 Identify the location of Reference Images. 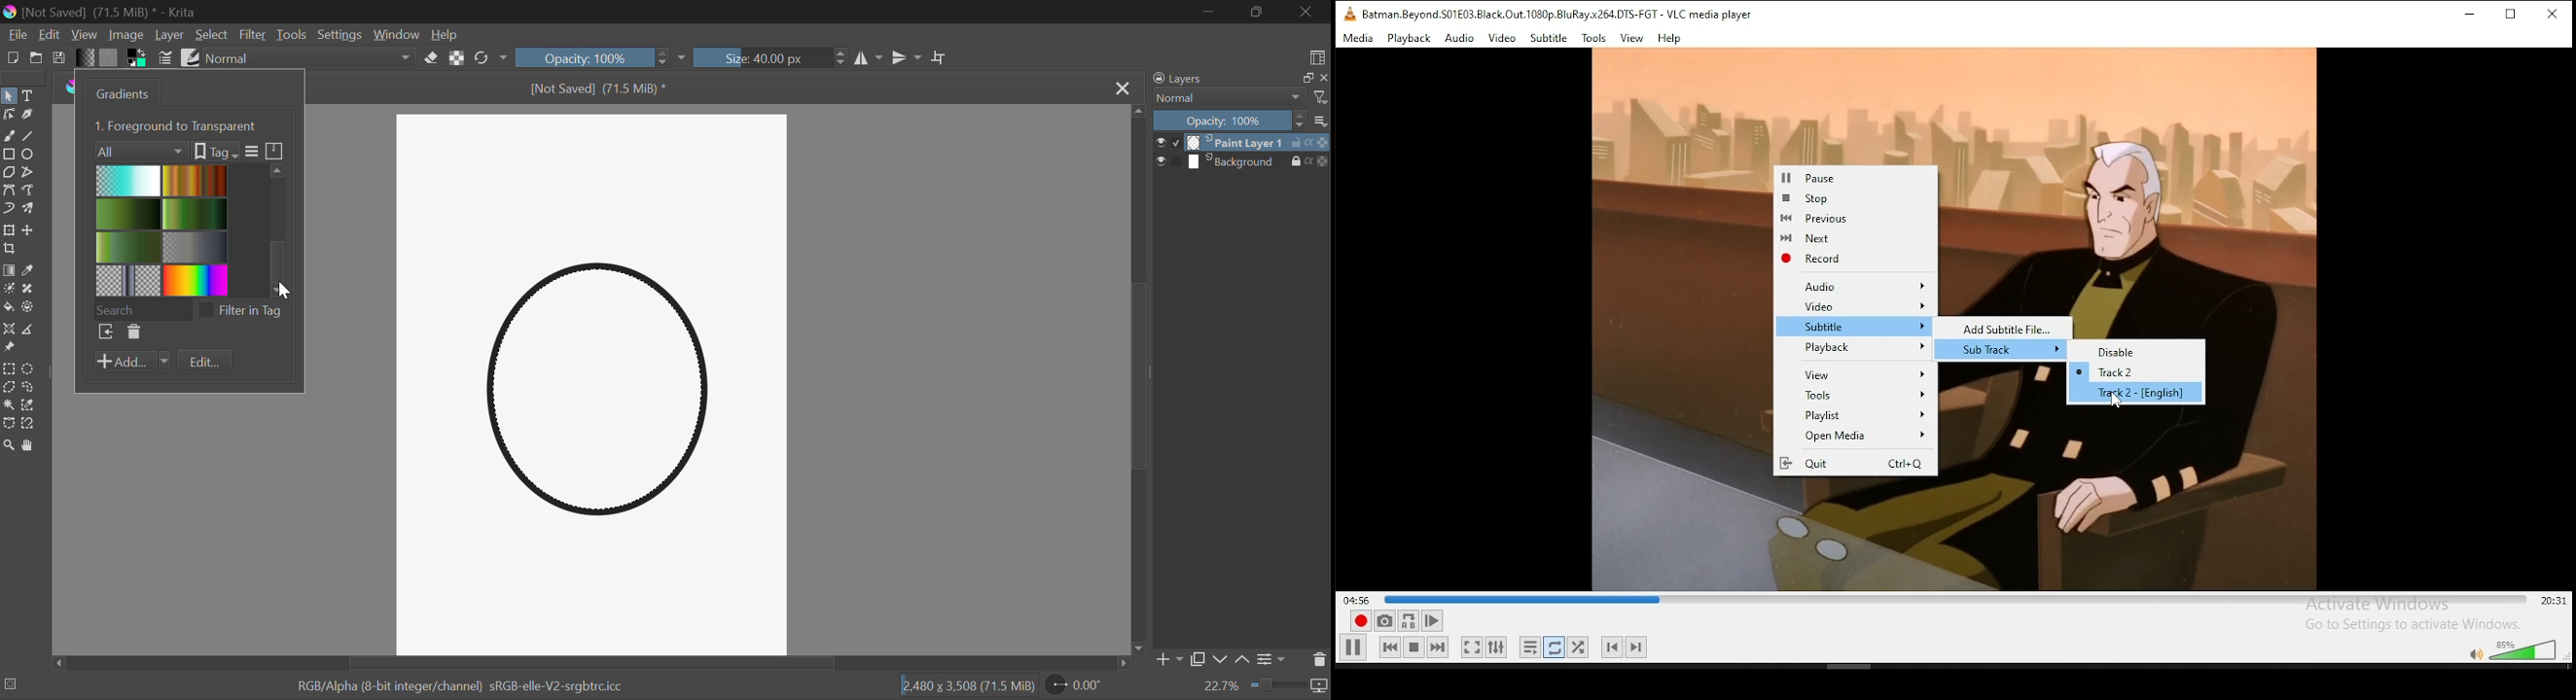
(9, 349).